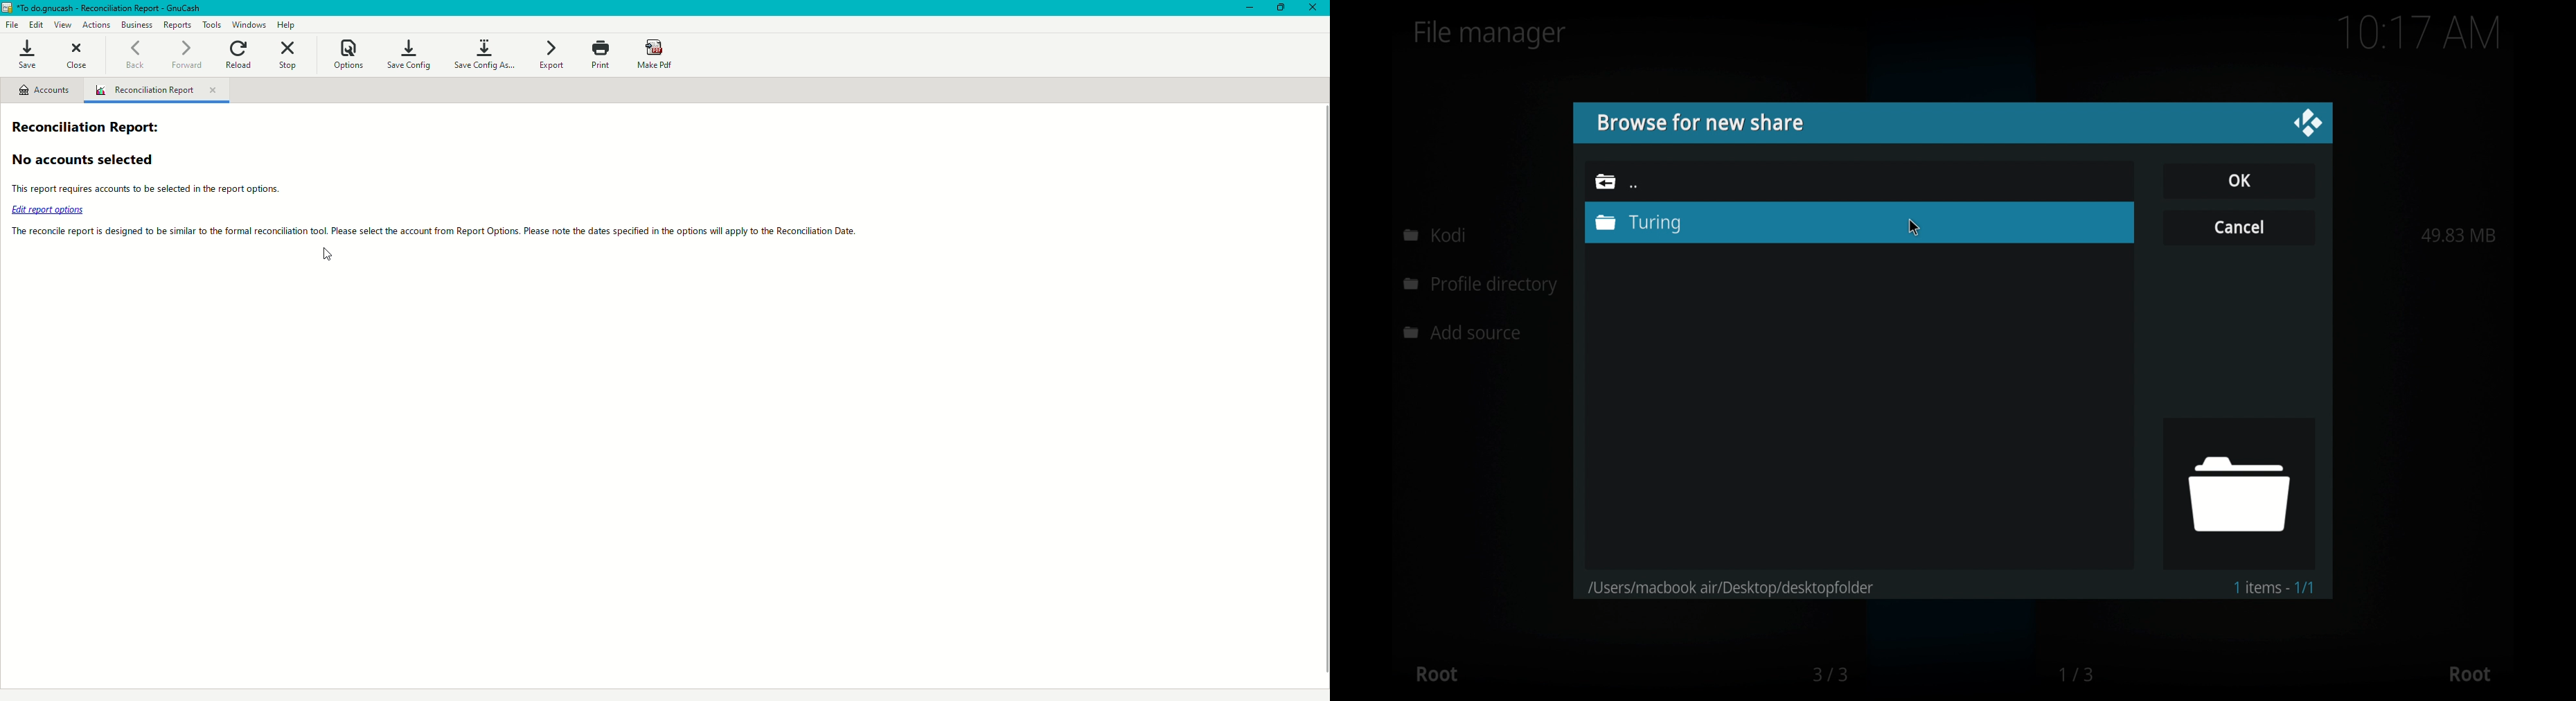 Image resolution: width=2576 pixels, height=728 pixels. I want to click on close, so click(2307, 123).